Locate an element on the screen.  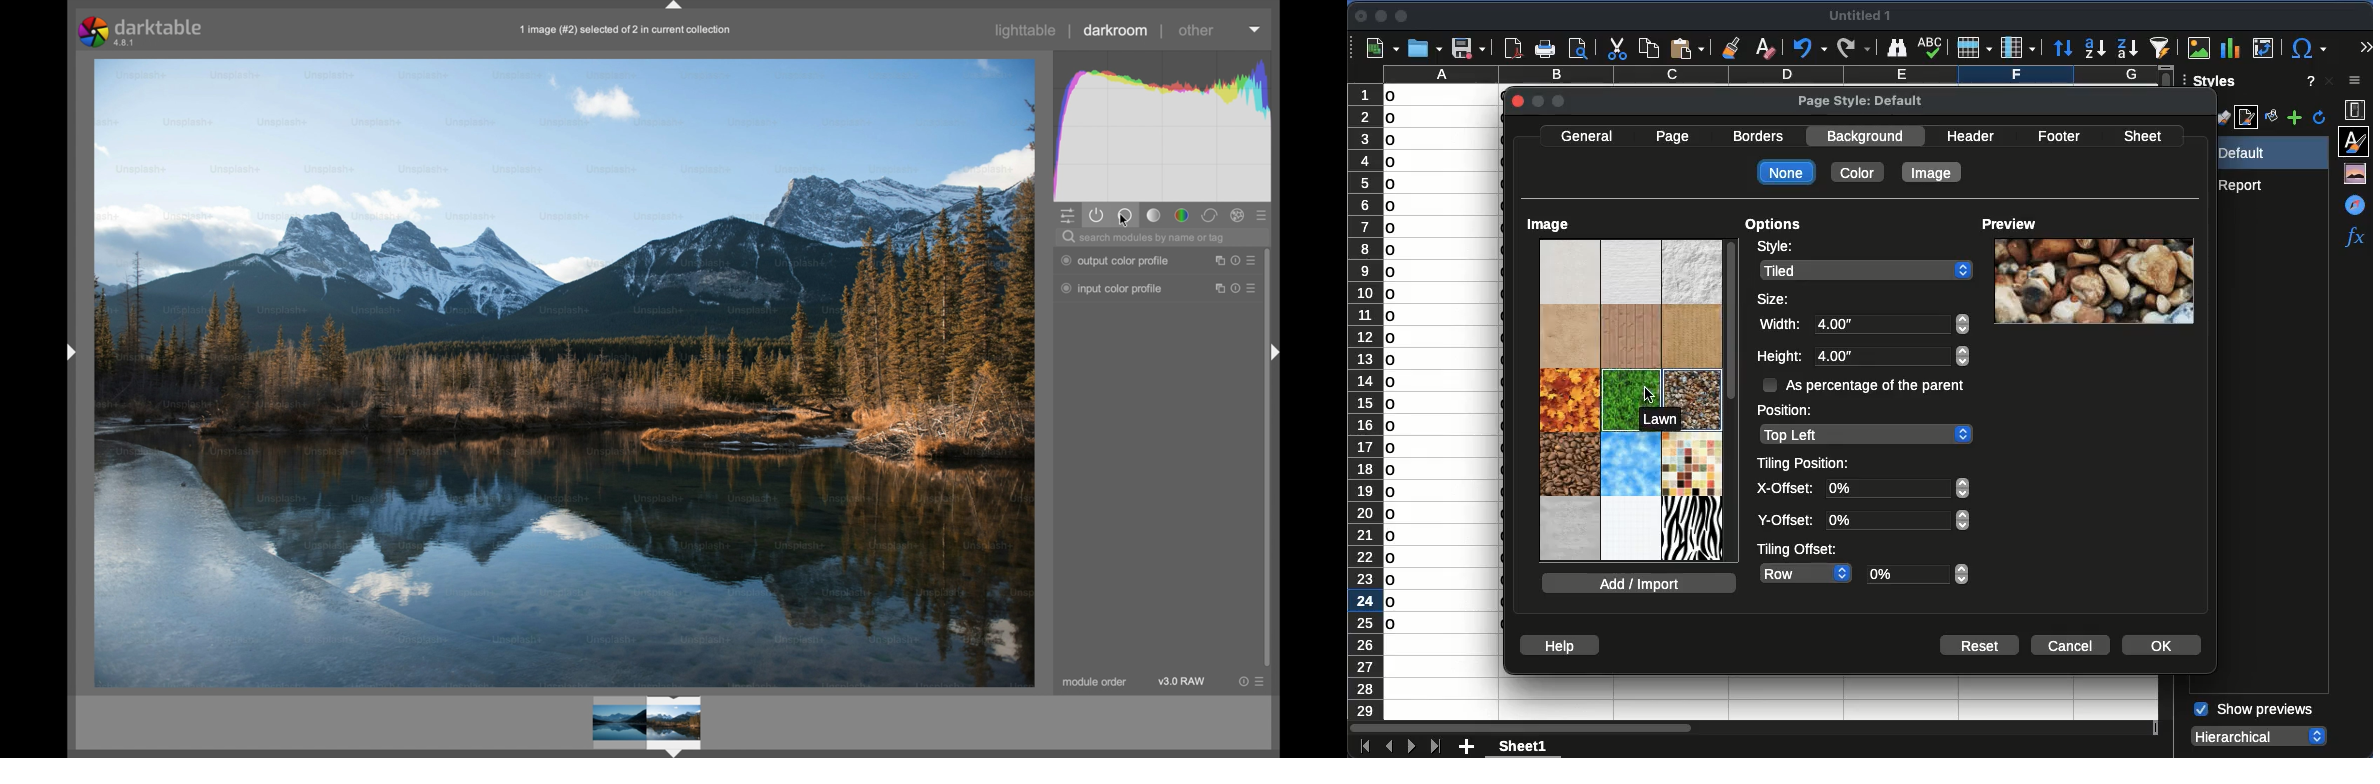
0% is located at coordinates (1918, 574).